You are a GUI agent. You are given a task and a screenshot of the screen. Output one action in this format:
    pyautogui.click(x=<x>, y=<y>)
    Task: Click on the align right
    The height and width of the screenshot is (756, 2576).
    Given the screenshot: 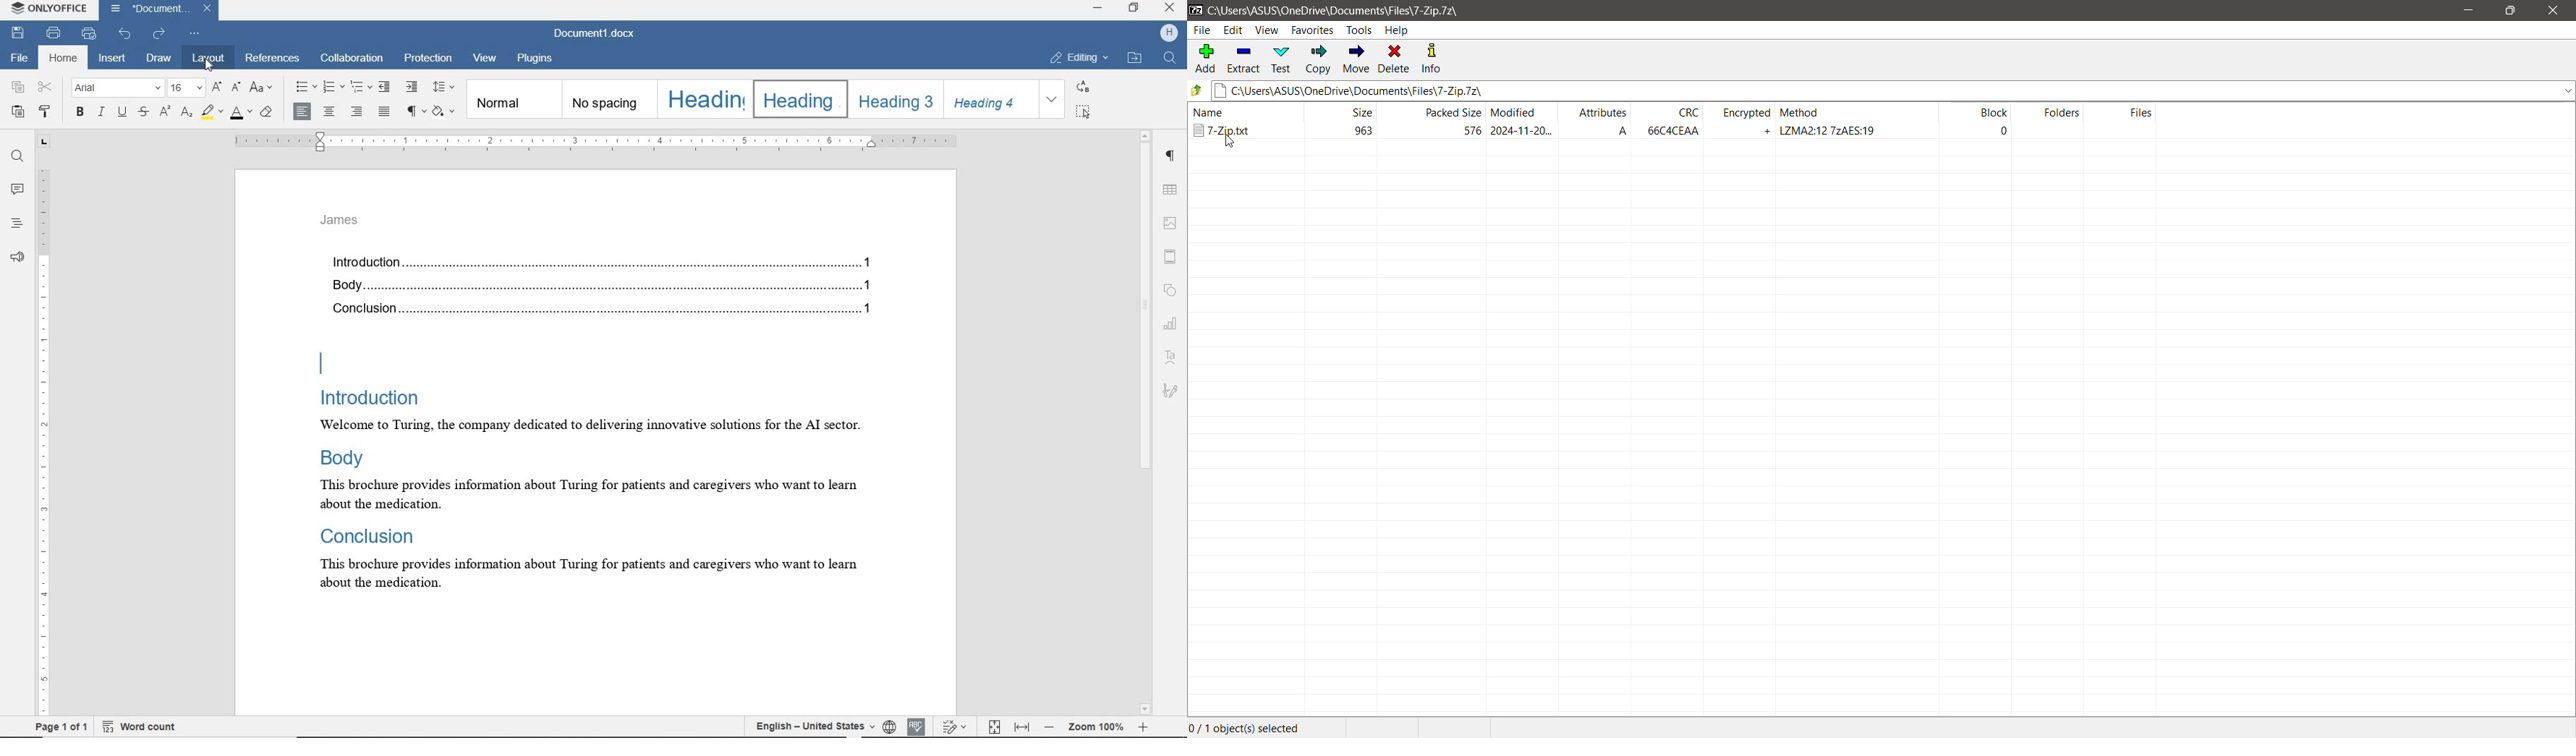 What is the action you would take?
    pyautogui.click(x=357, y=113)
    